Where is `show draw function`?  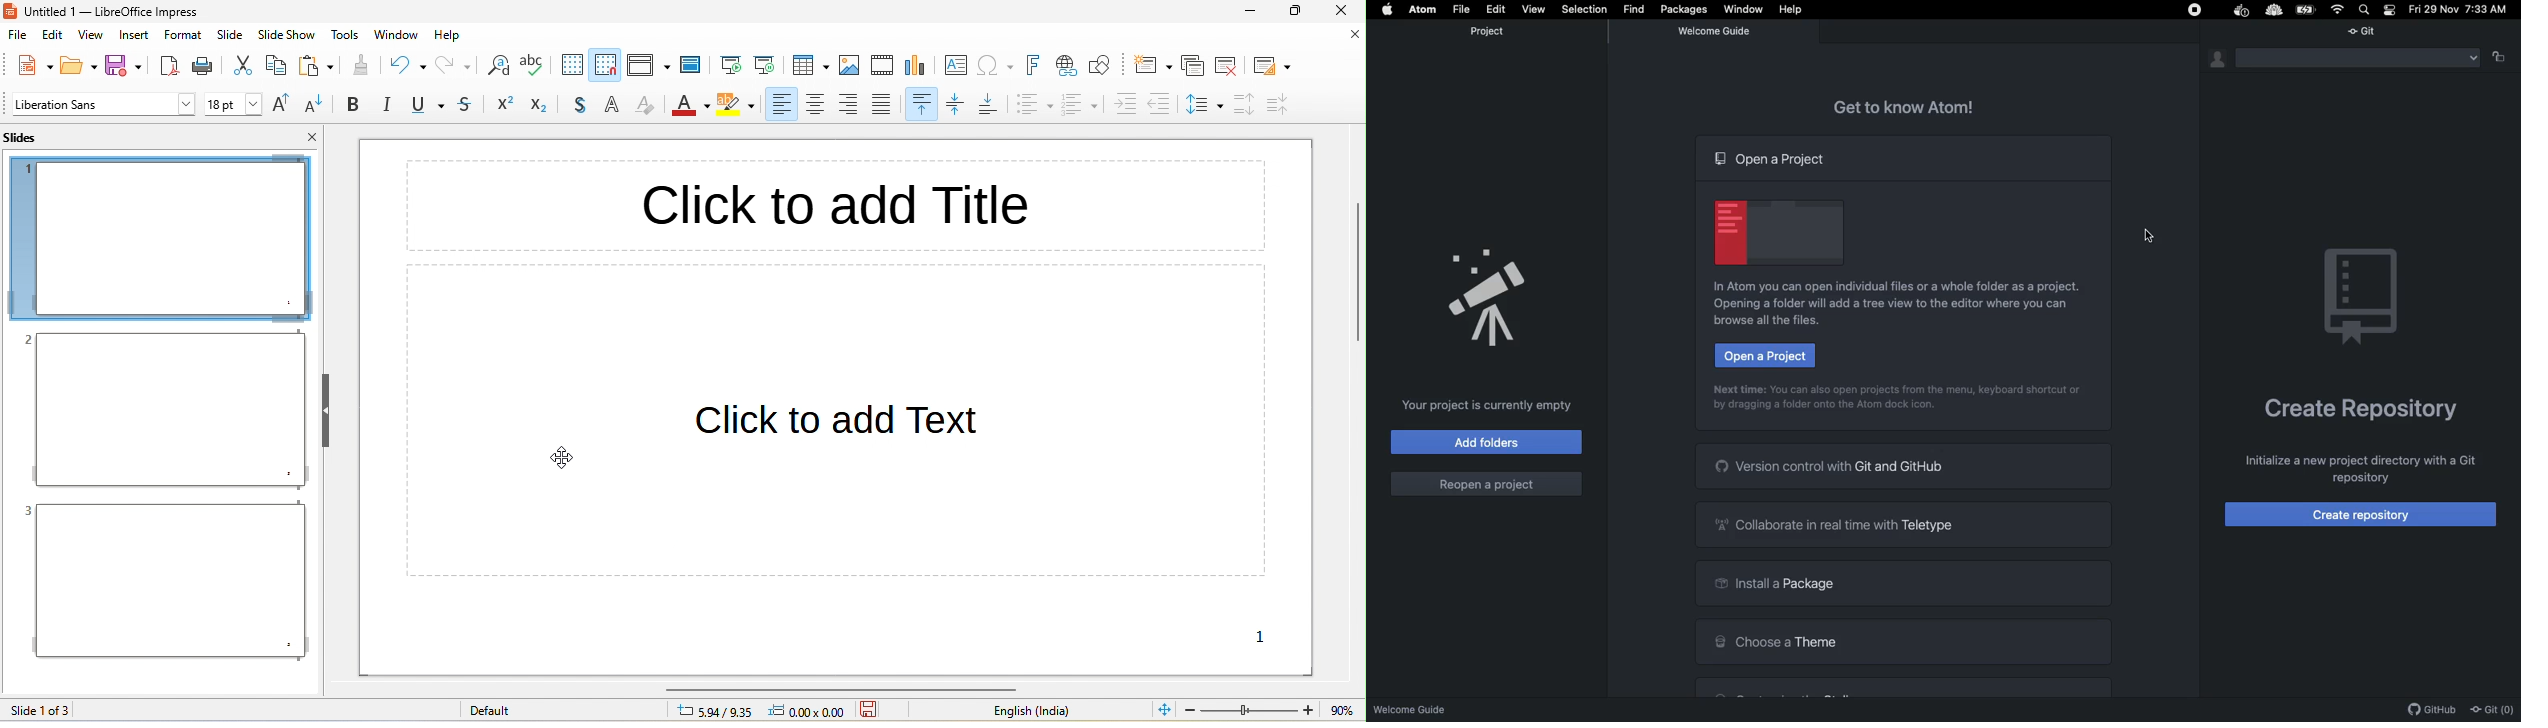 show draw function is located at coordinates (1104, 66).